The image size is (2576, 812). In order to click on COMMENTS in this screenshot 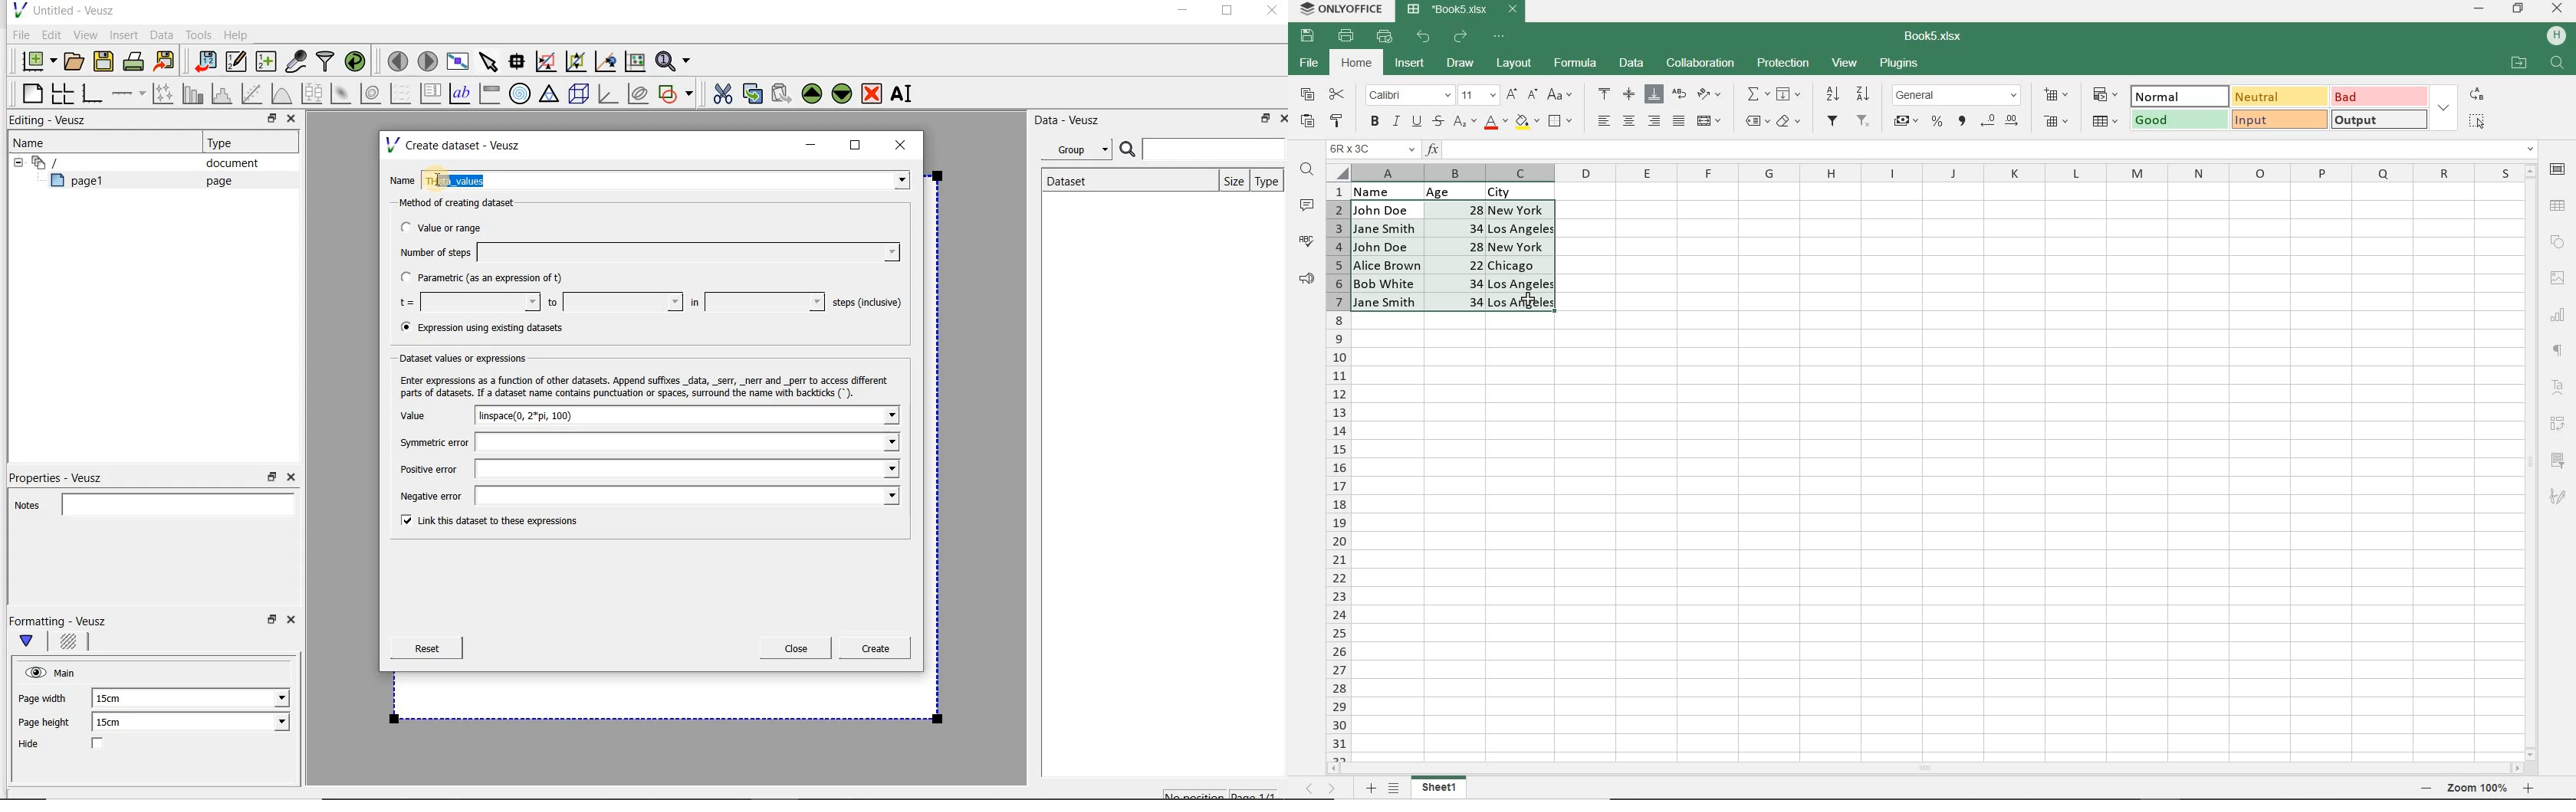, I will do `click(1309, 205)`.